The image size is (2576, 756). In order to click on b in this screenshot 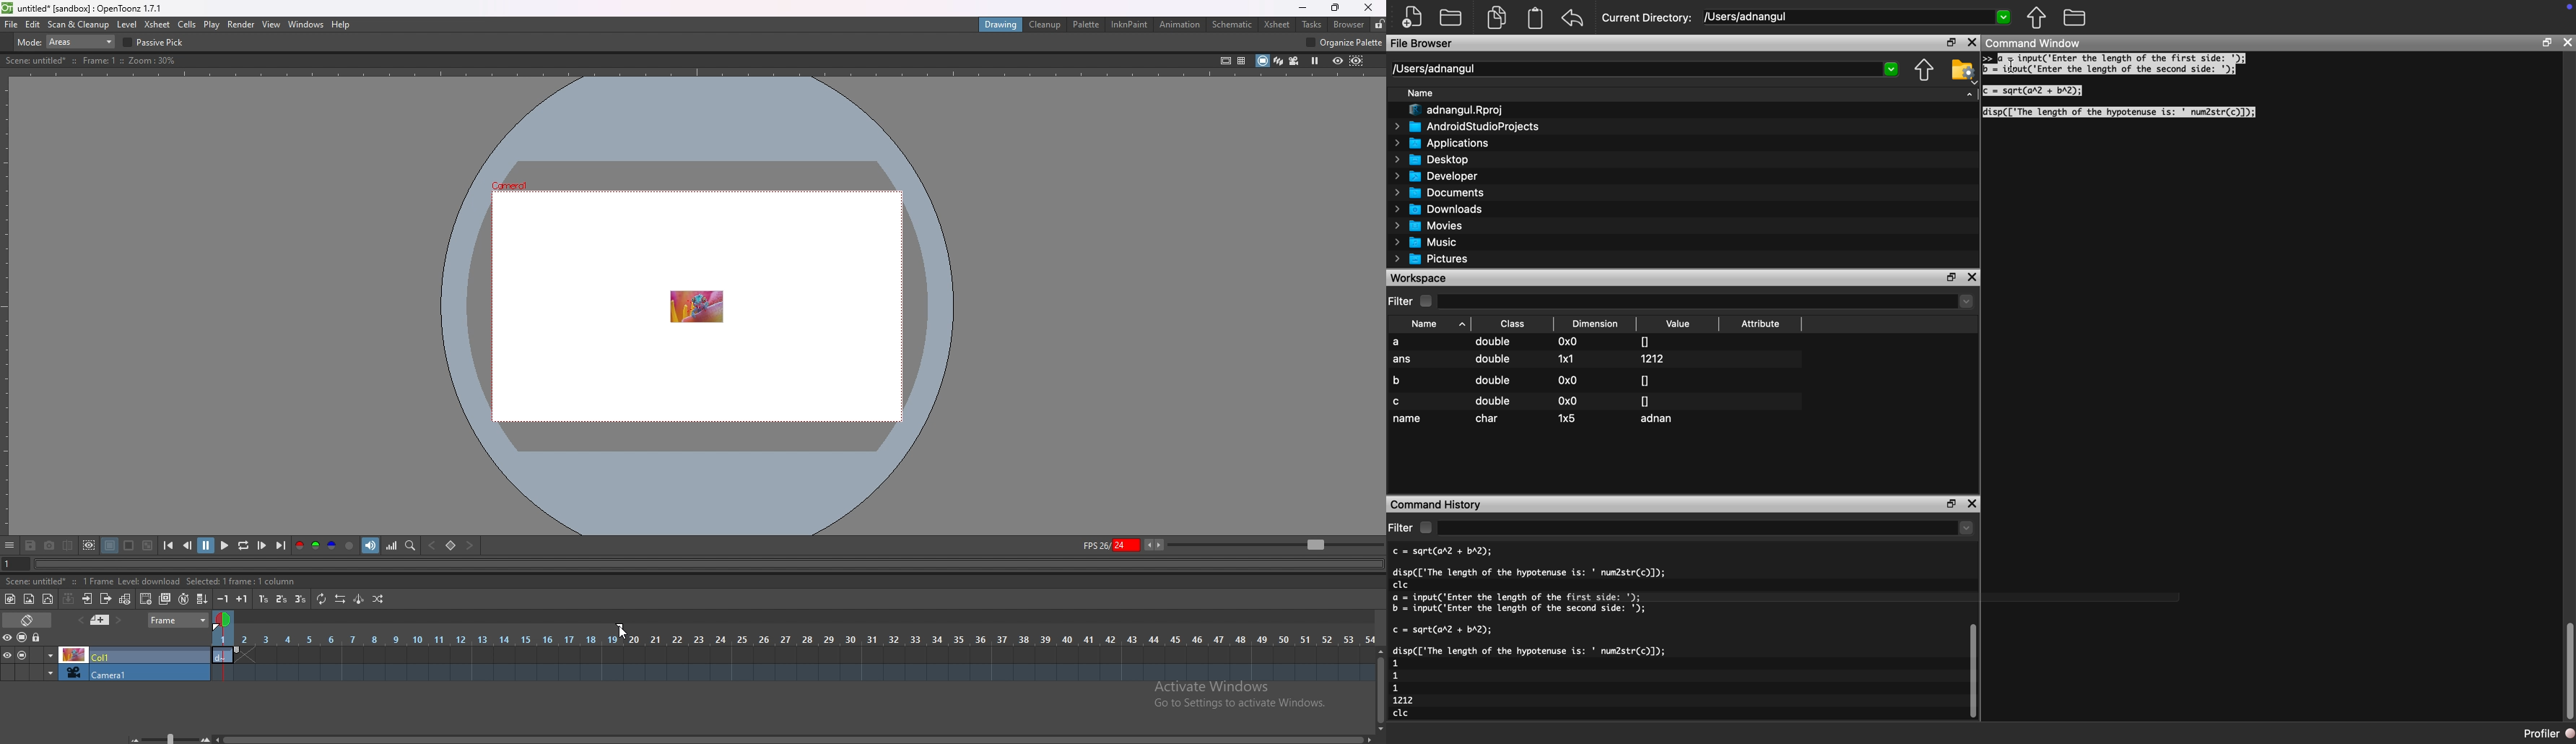, I will do `click(1401, 379)`.